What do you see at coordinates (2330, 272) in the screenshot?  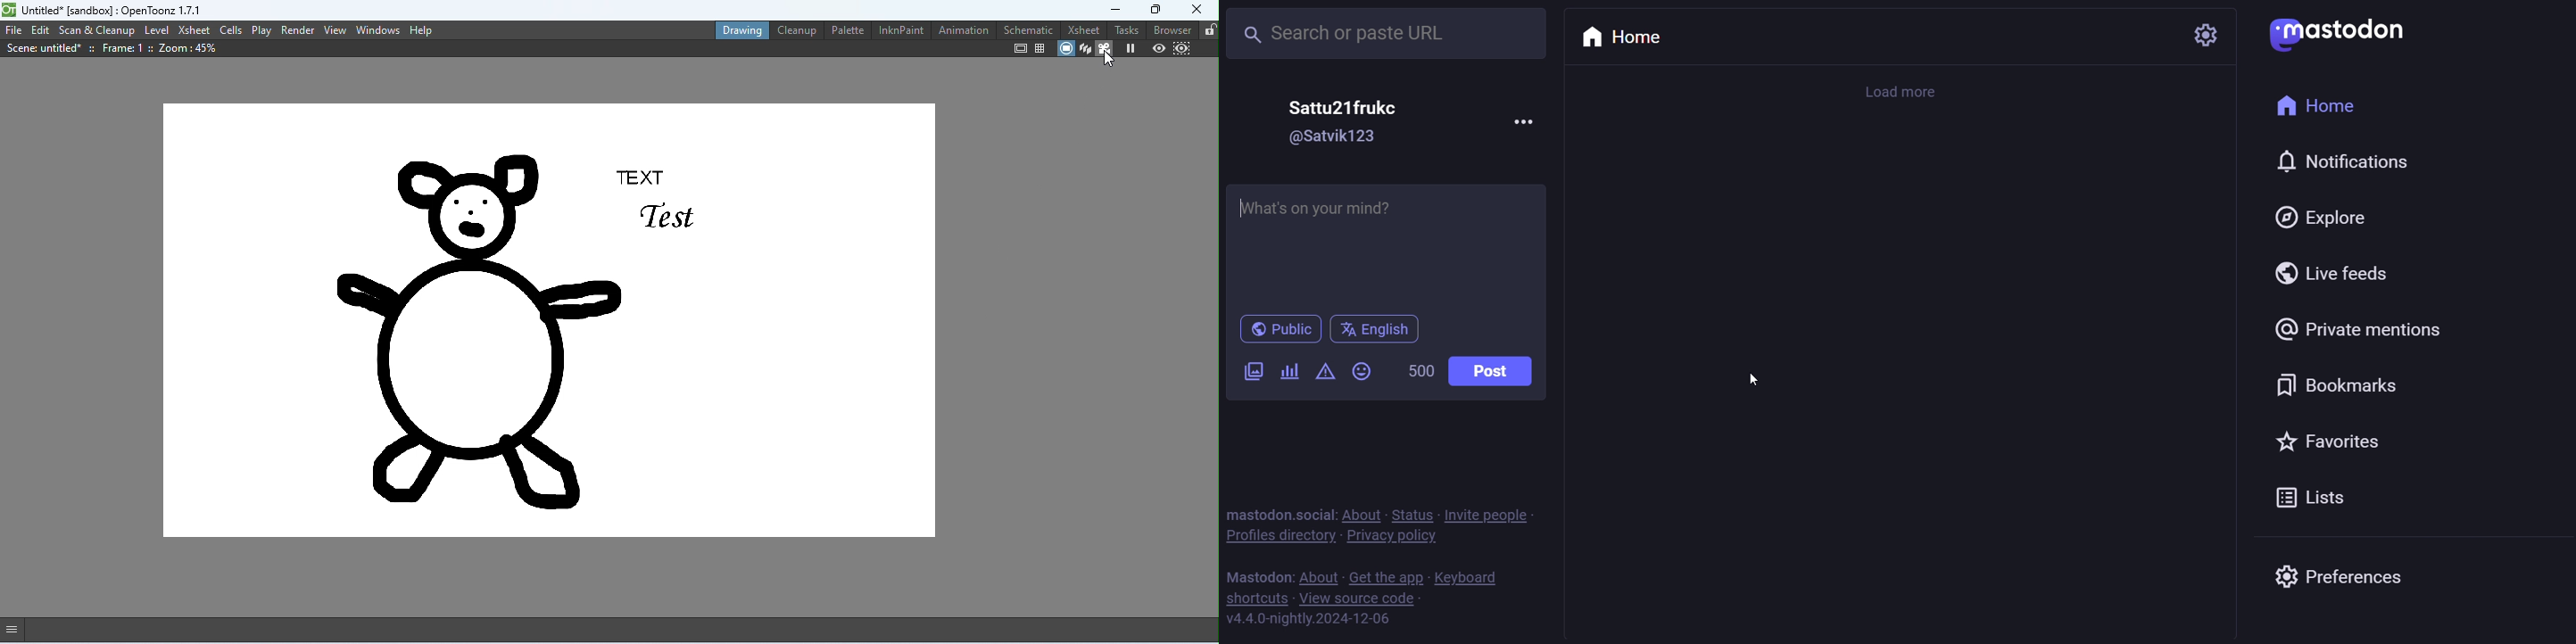 I see `live feed` at bounding box center [2330, 272].